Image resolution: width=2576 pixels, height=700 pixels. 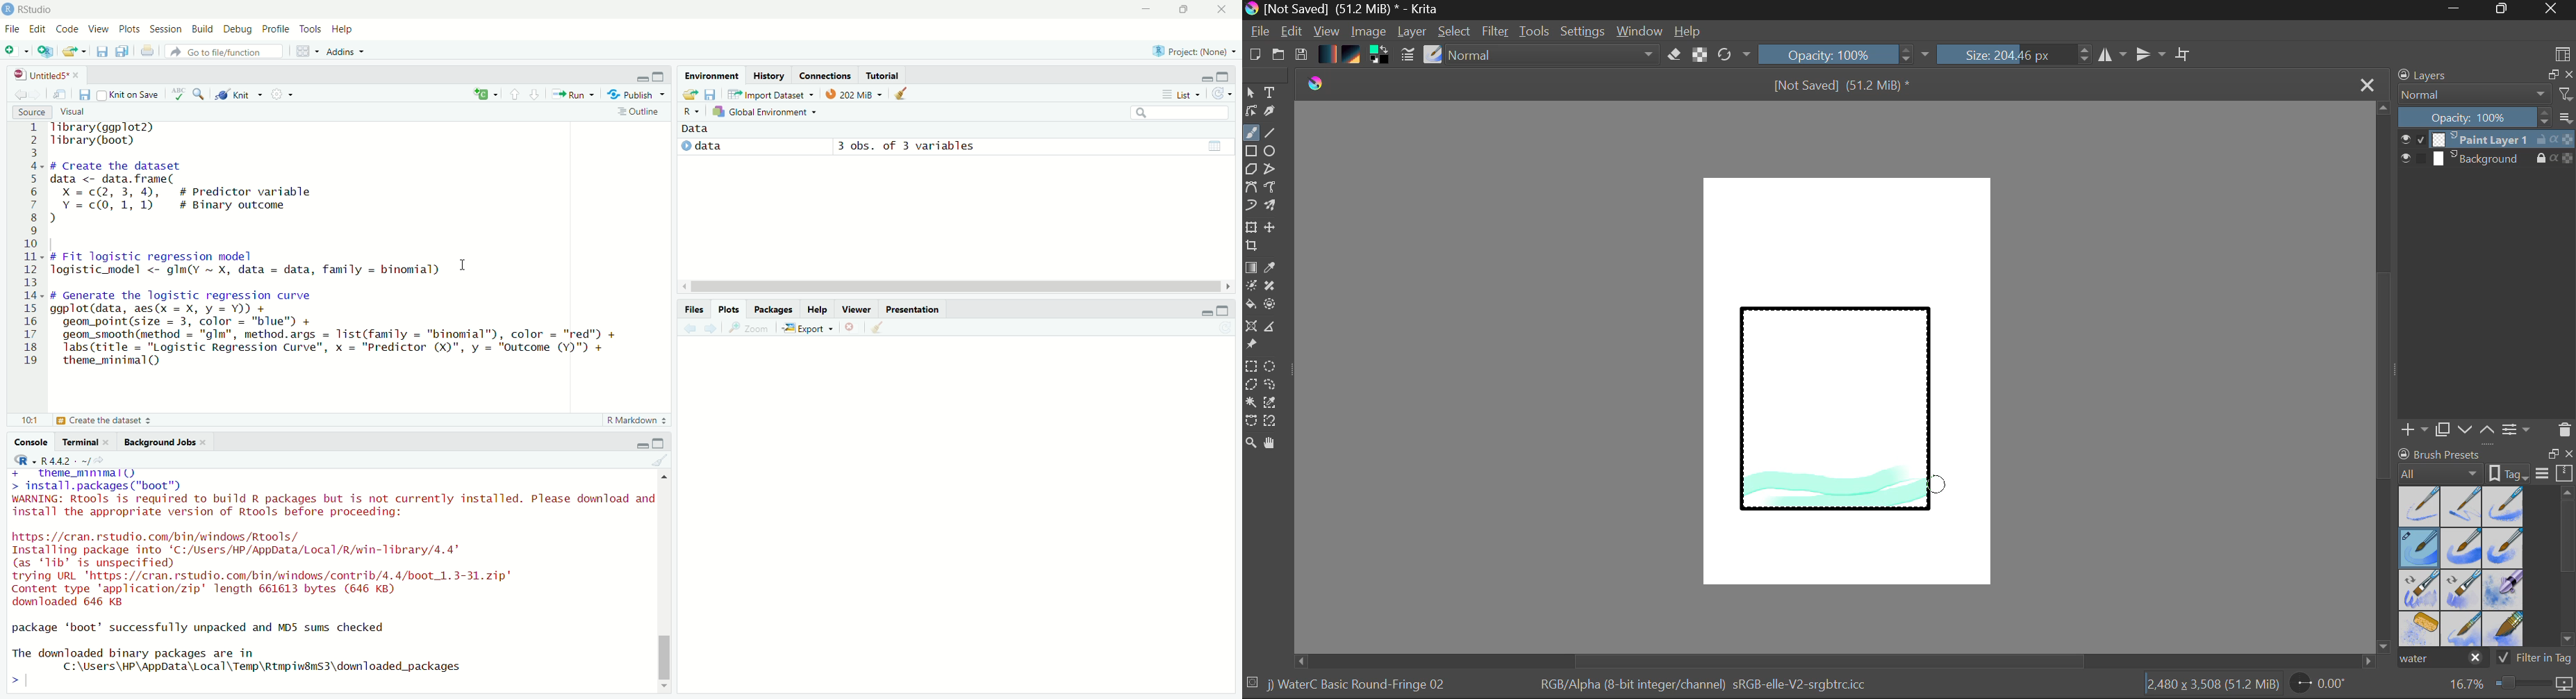 What do you see at coordinates (711, 94) in the screenshot?
I see `Save workspace as` at bounding box center [711, 94].